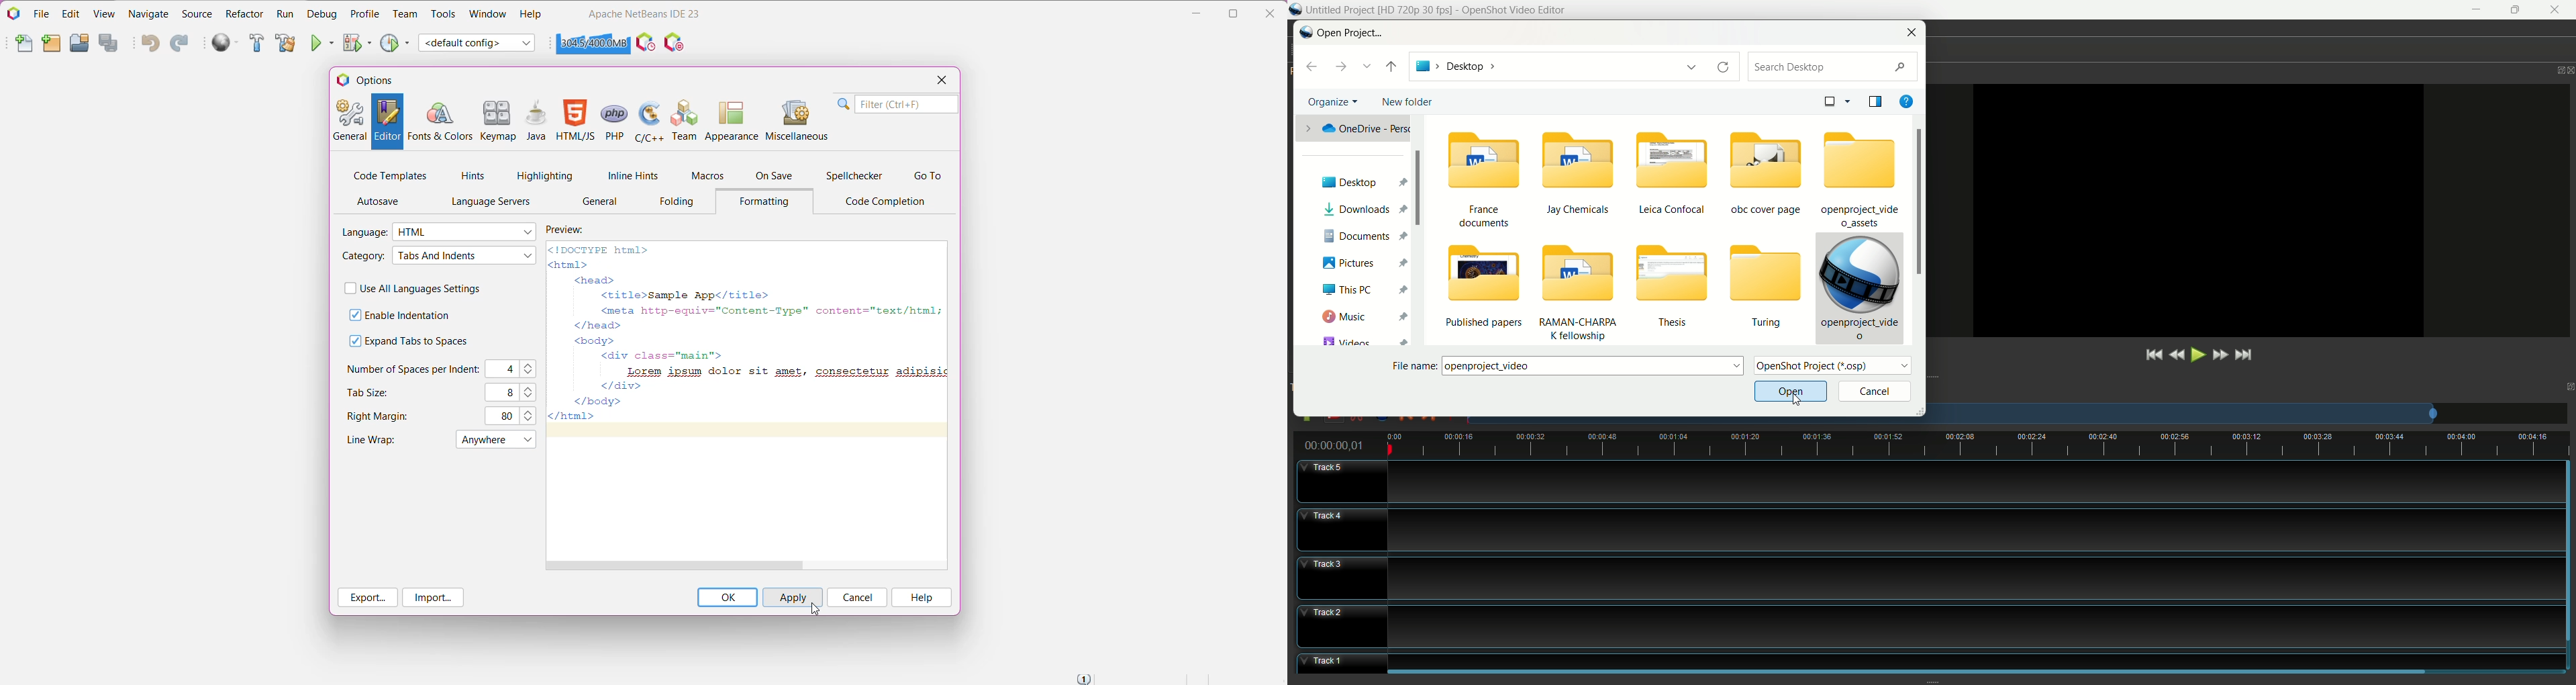 This screenshot has height=700, width=2576. What do you see at coordinates (530, 415) in the screenshot?
I see `Set the right margins` at bounding box center [530, 415].